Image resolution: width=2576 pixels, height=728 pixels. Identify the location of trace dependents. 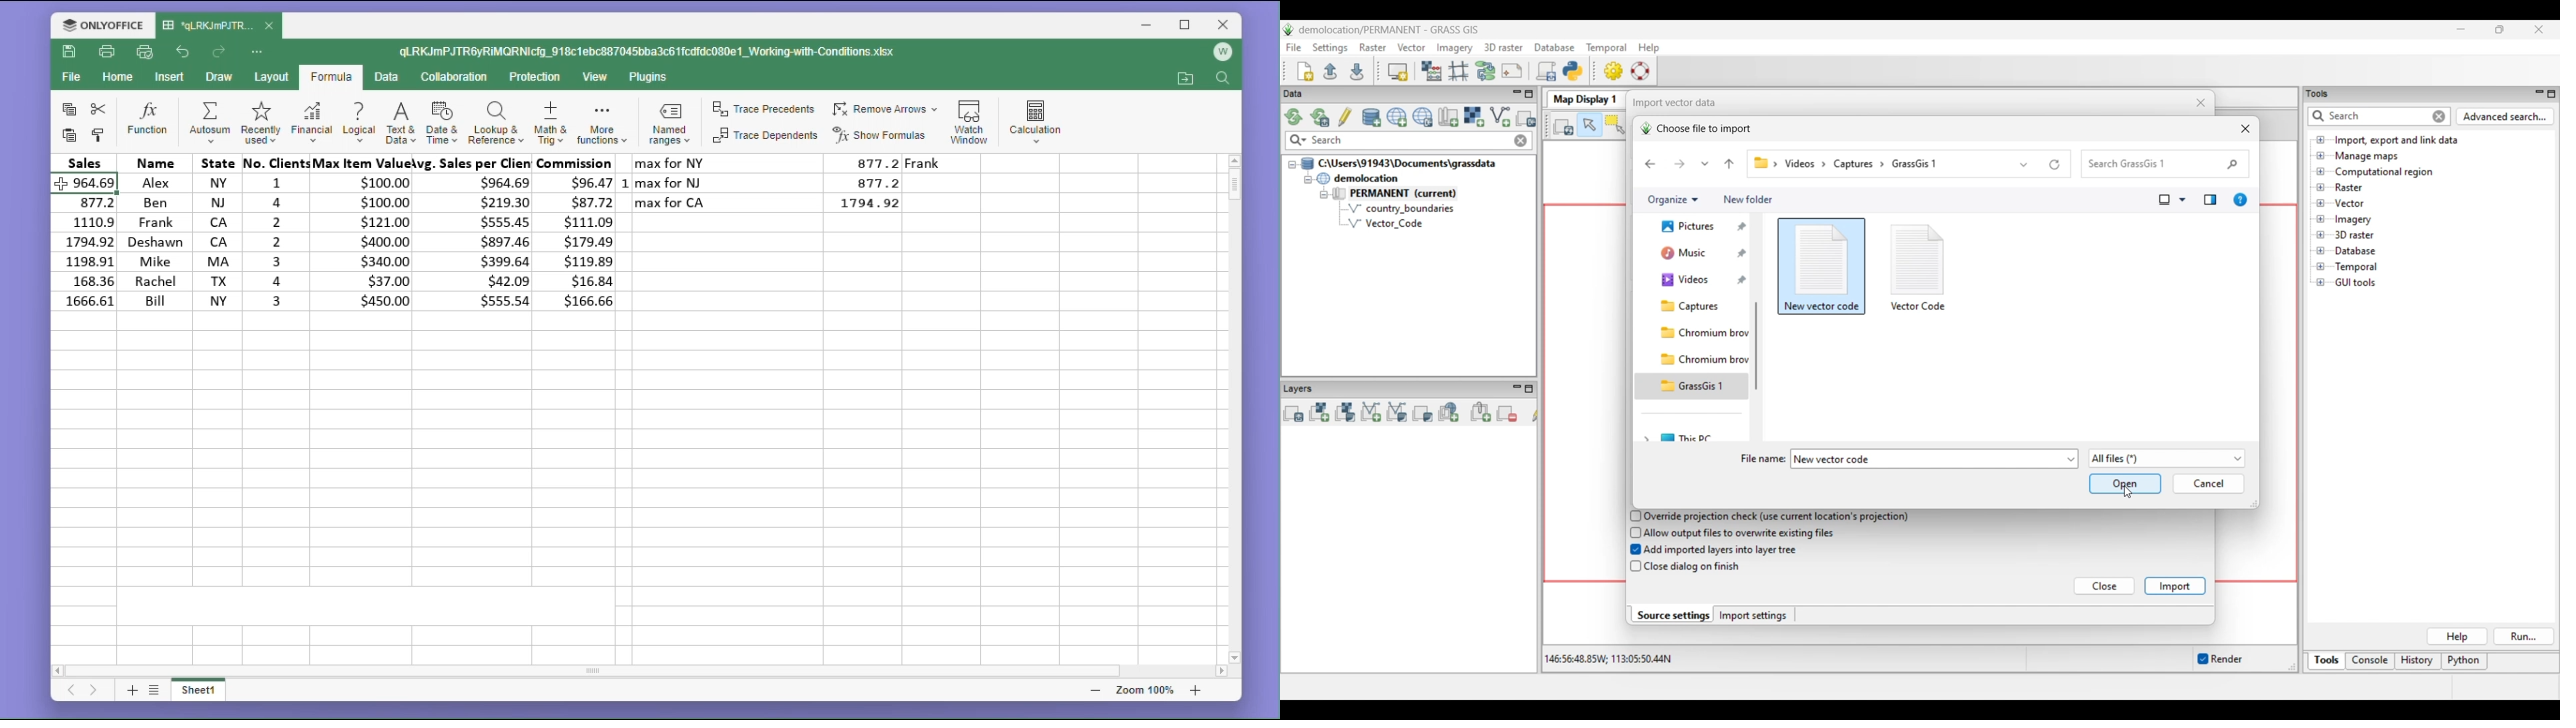
(763, 139).